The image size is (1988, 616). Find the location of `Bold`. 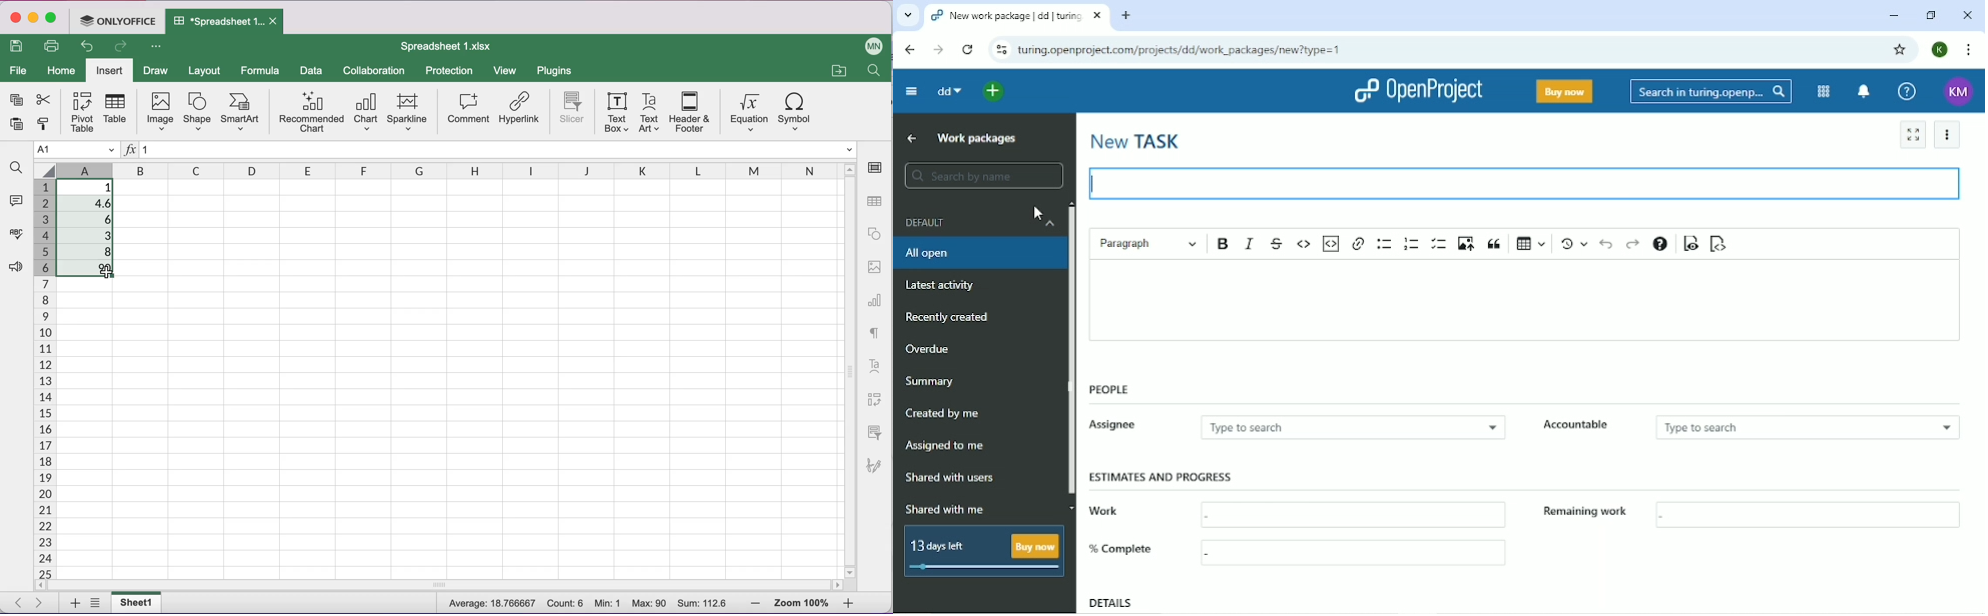

Bold is located at coordinates (1223, 244).